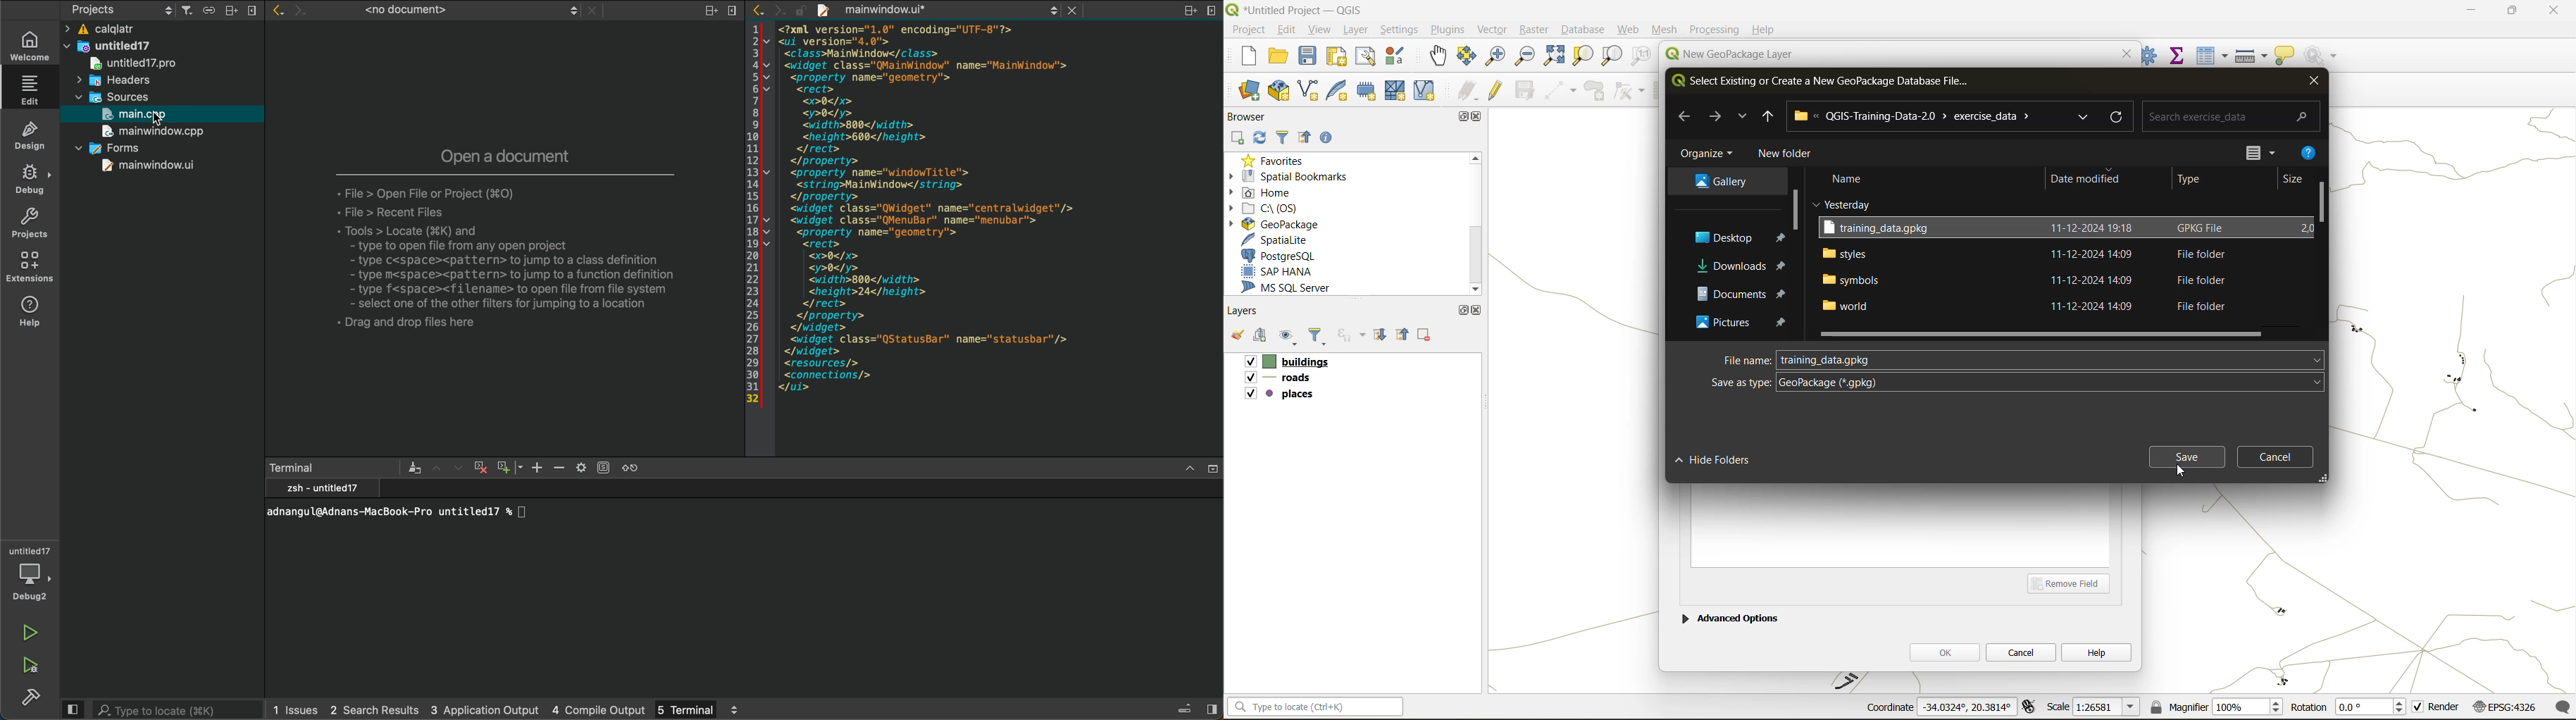  I want to click on next item, so click(457, 468).